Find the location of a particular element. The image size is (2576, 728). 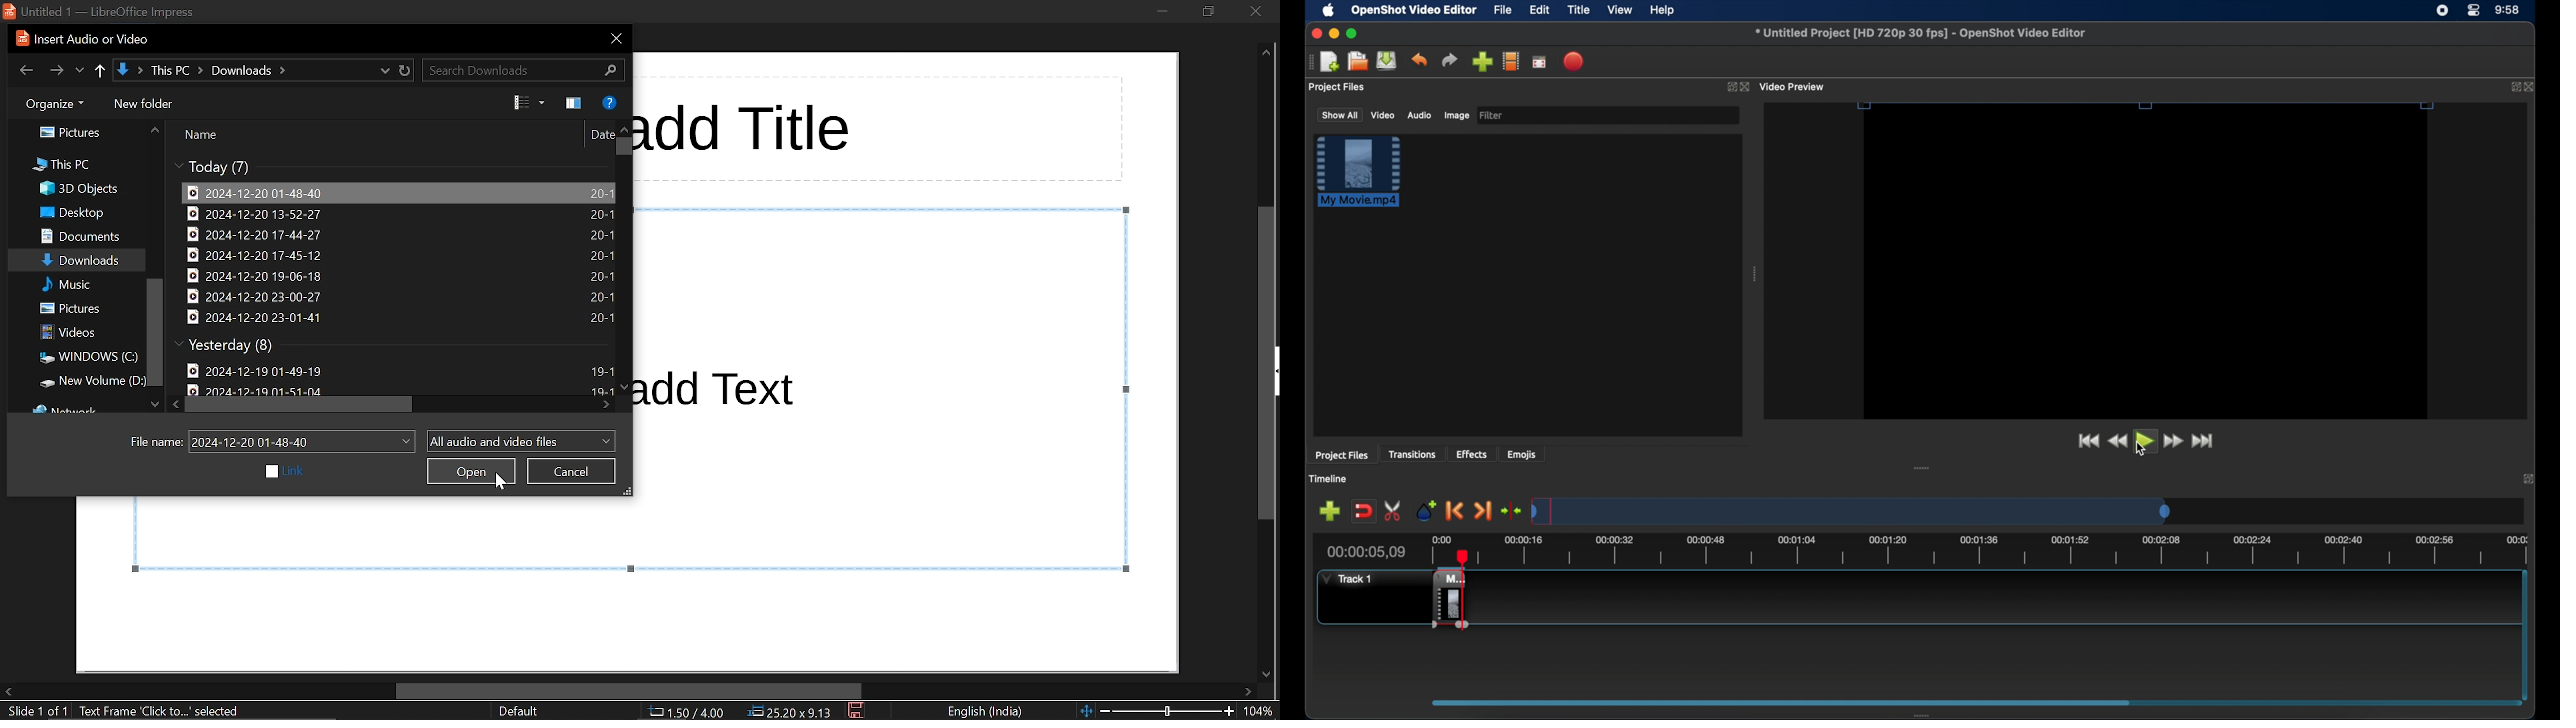

audio is located at coordinates (1419, 115).